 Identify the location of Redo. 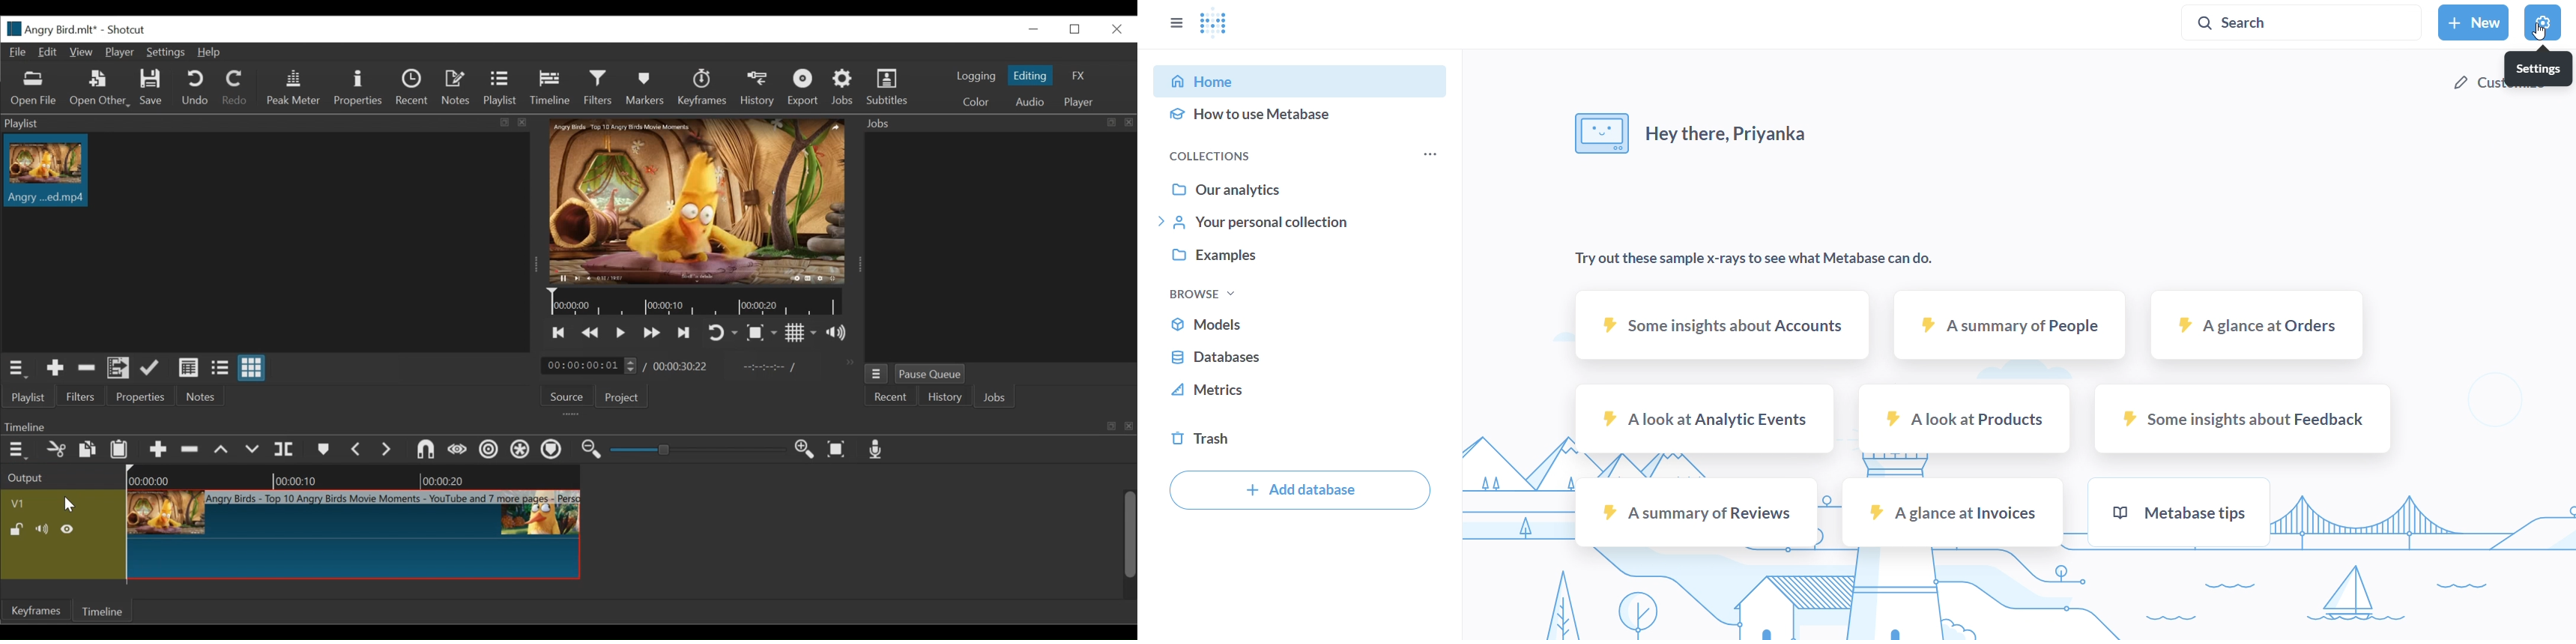
(236, 88).